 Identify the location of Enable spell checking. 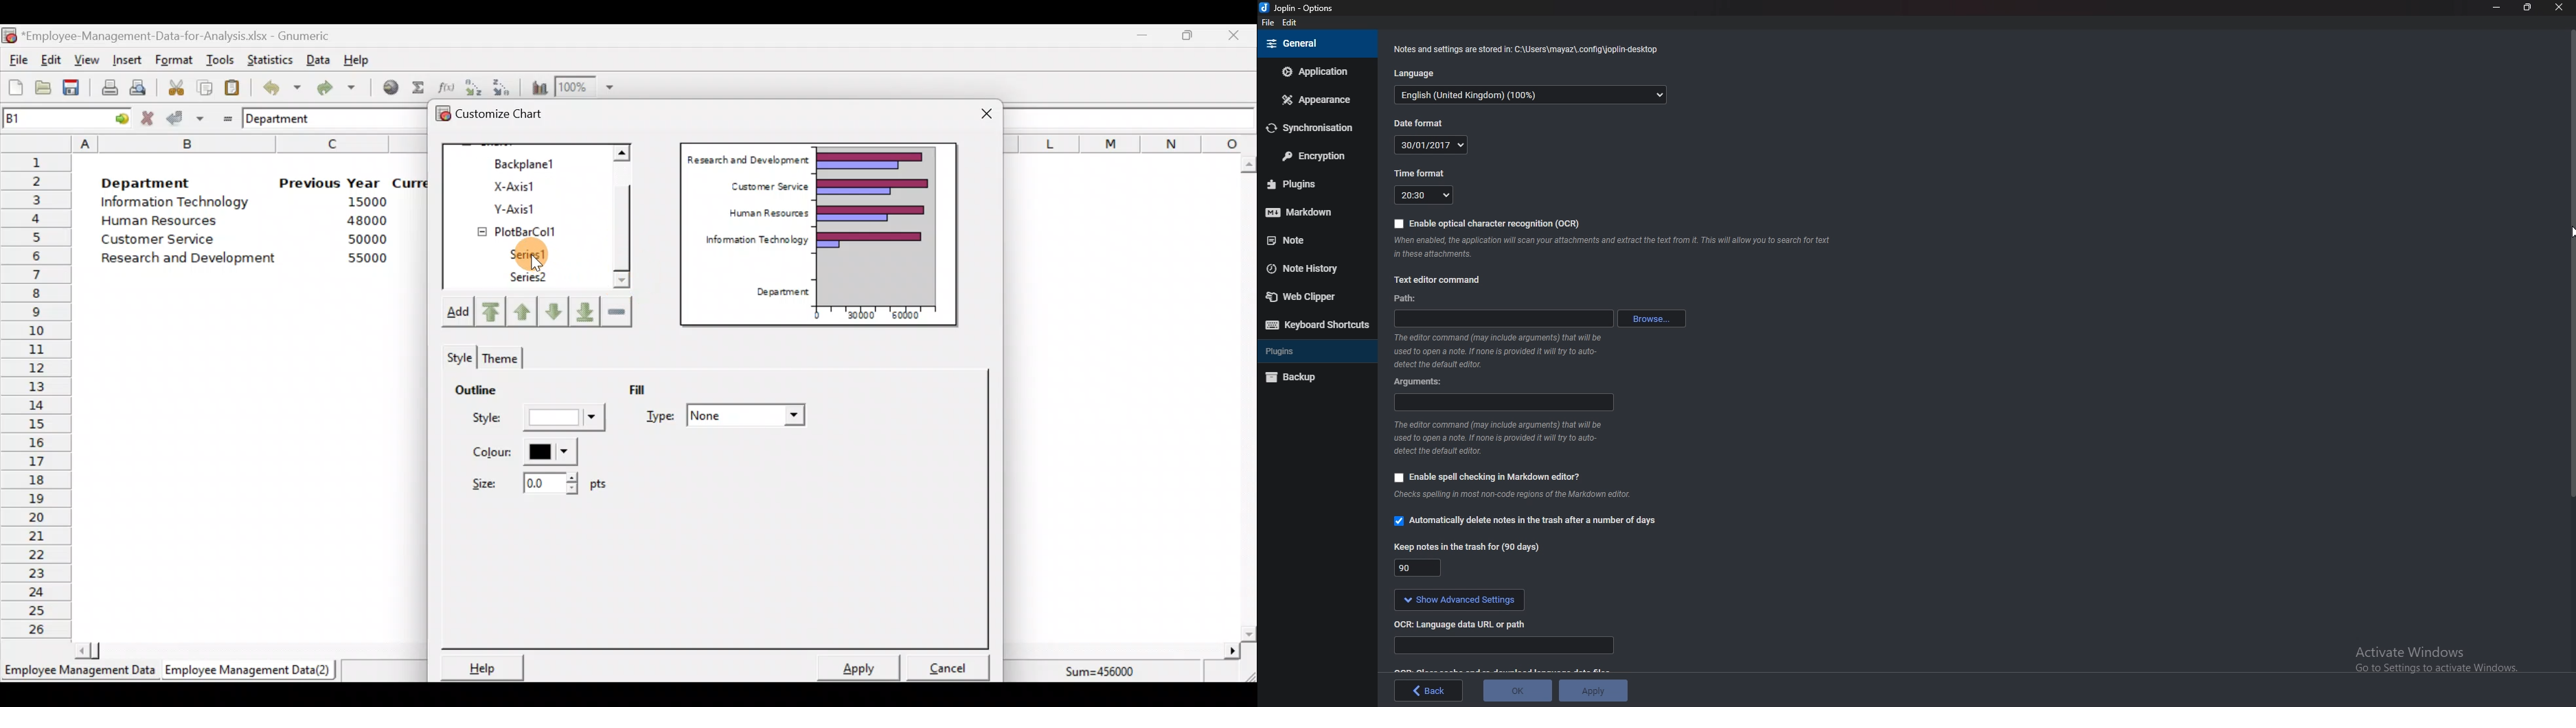
(1485, 476).